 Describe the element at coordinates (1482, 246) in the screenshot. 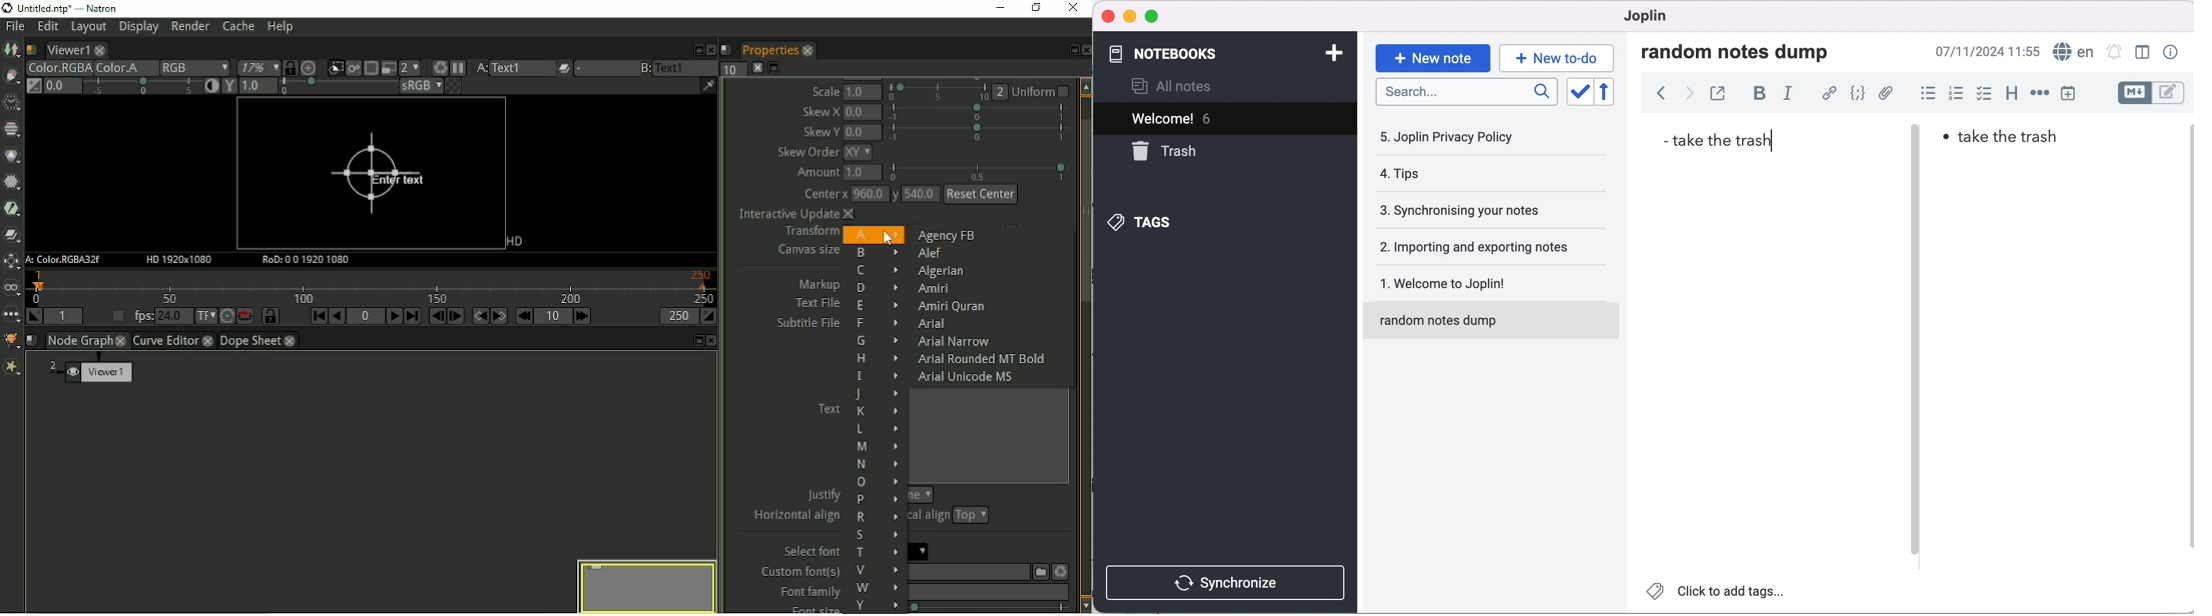

I see `importing and exporting notes` at that location.